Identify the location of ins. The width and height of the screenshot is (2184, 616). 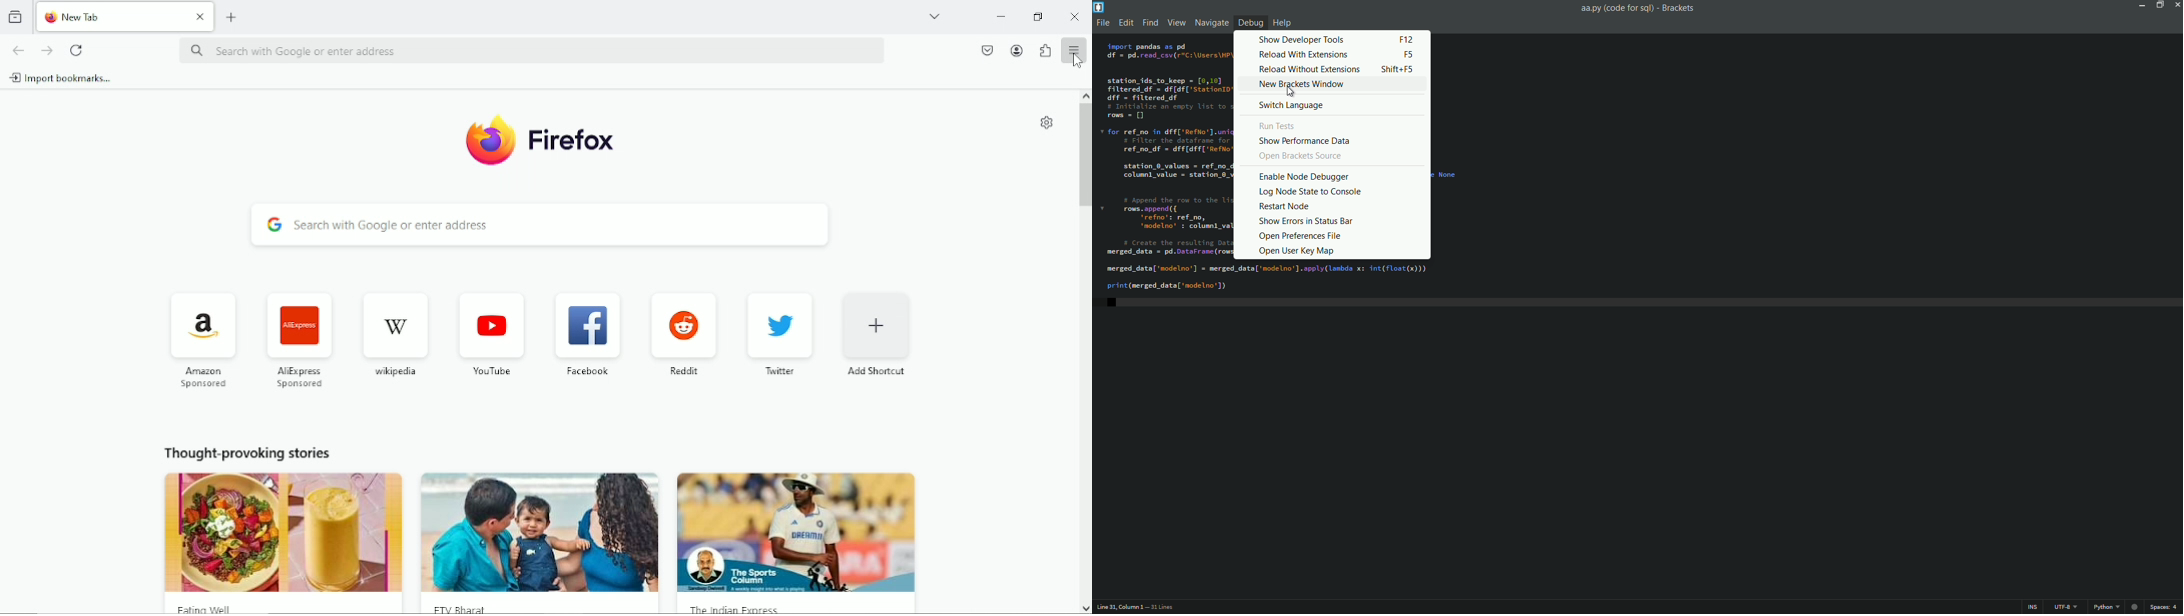
(2033, 607).